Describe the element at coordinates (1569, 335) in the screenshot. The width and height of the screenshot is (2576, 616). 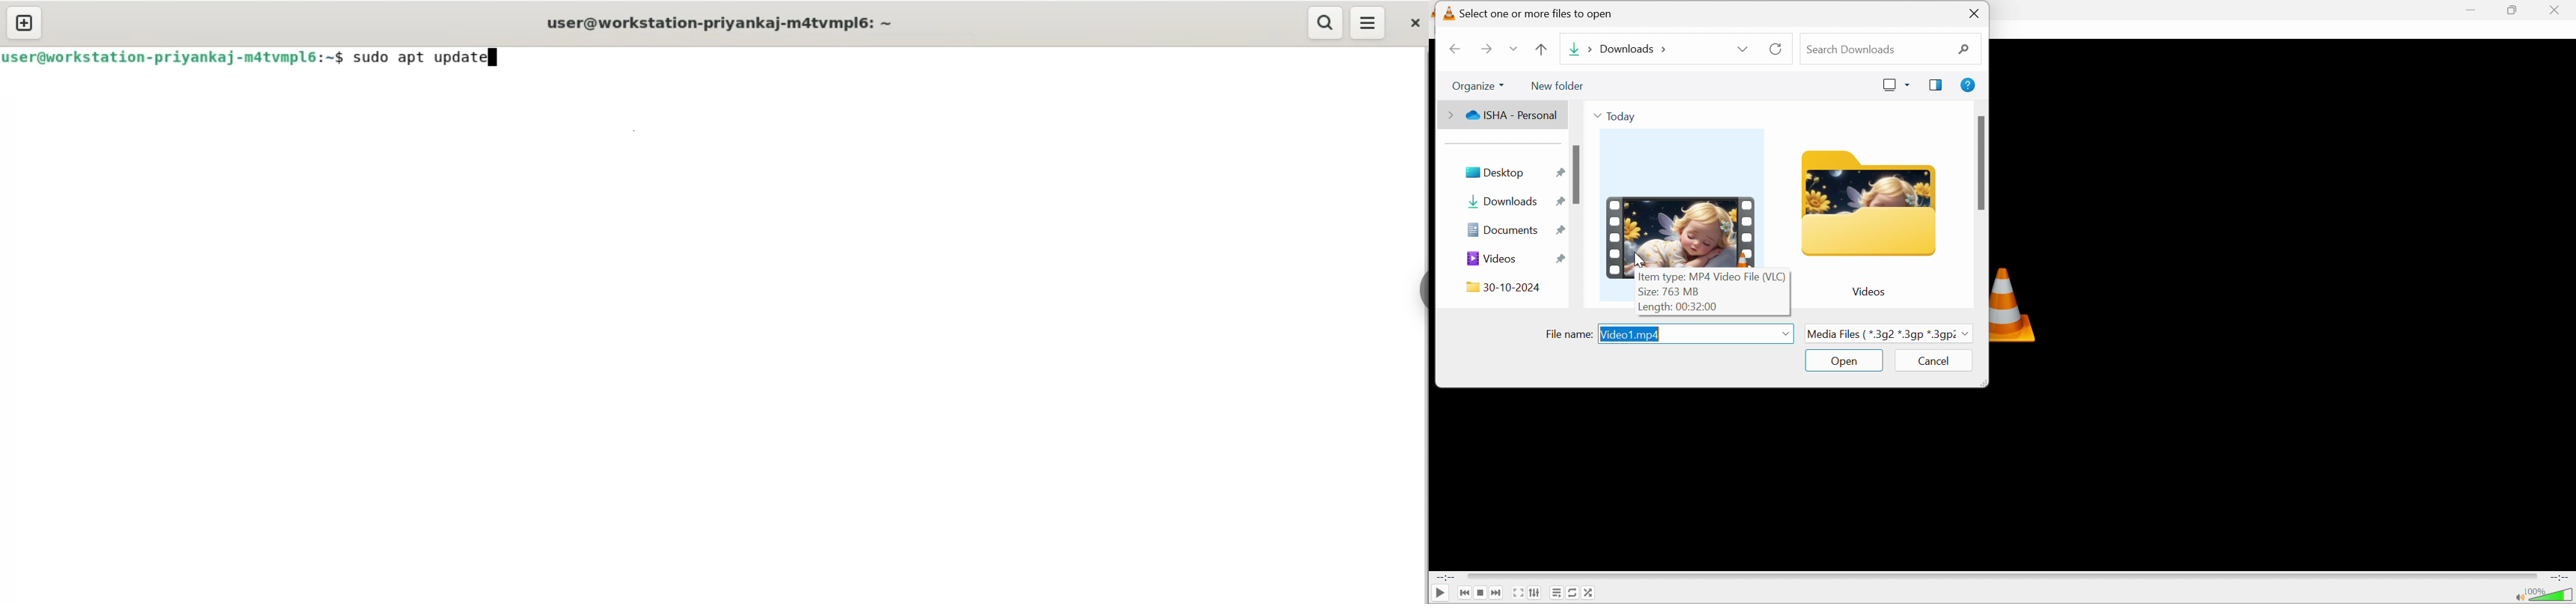
I see `File name:` at that location.